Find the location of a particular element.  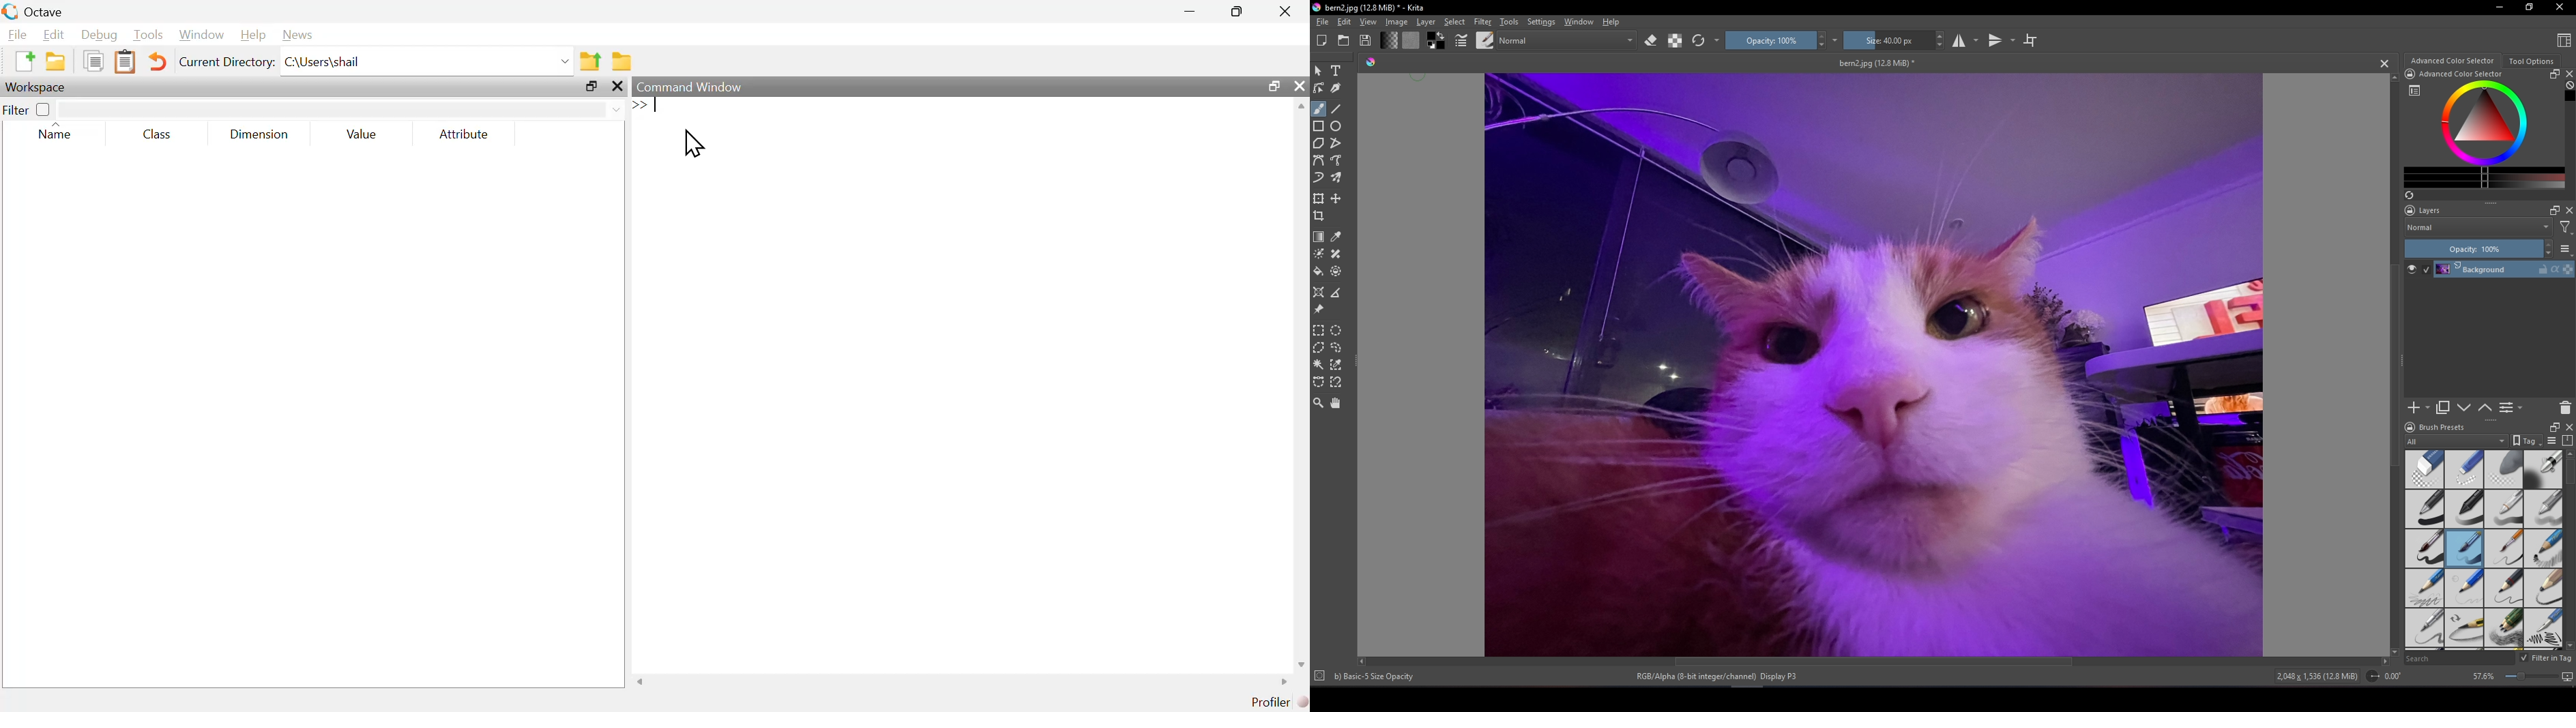

octave logo is located at coordinates (10, 10).